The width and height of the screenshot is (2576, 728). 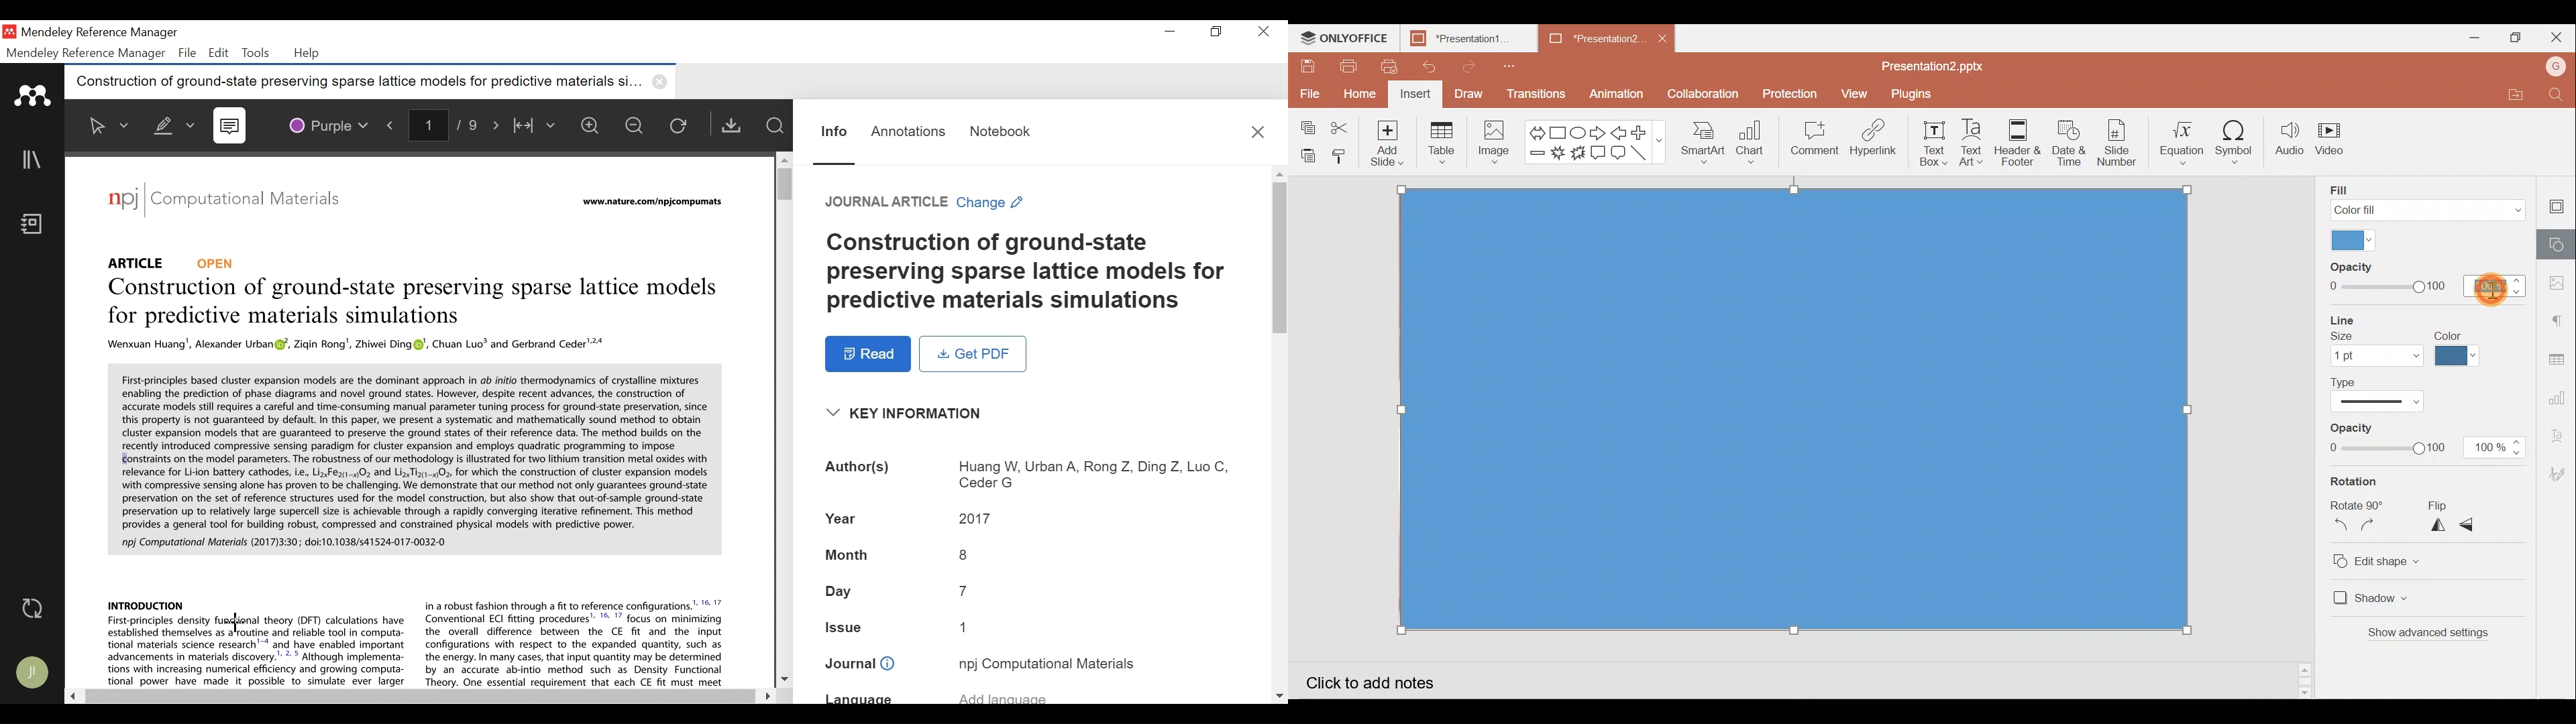 What do you see at coordinates (1032, 474) in the screenshot?
I see `Authors` at bounding box center [1032, 474].